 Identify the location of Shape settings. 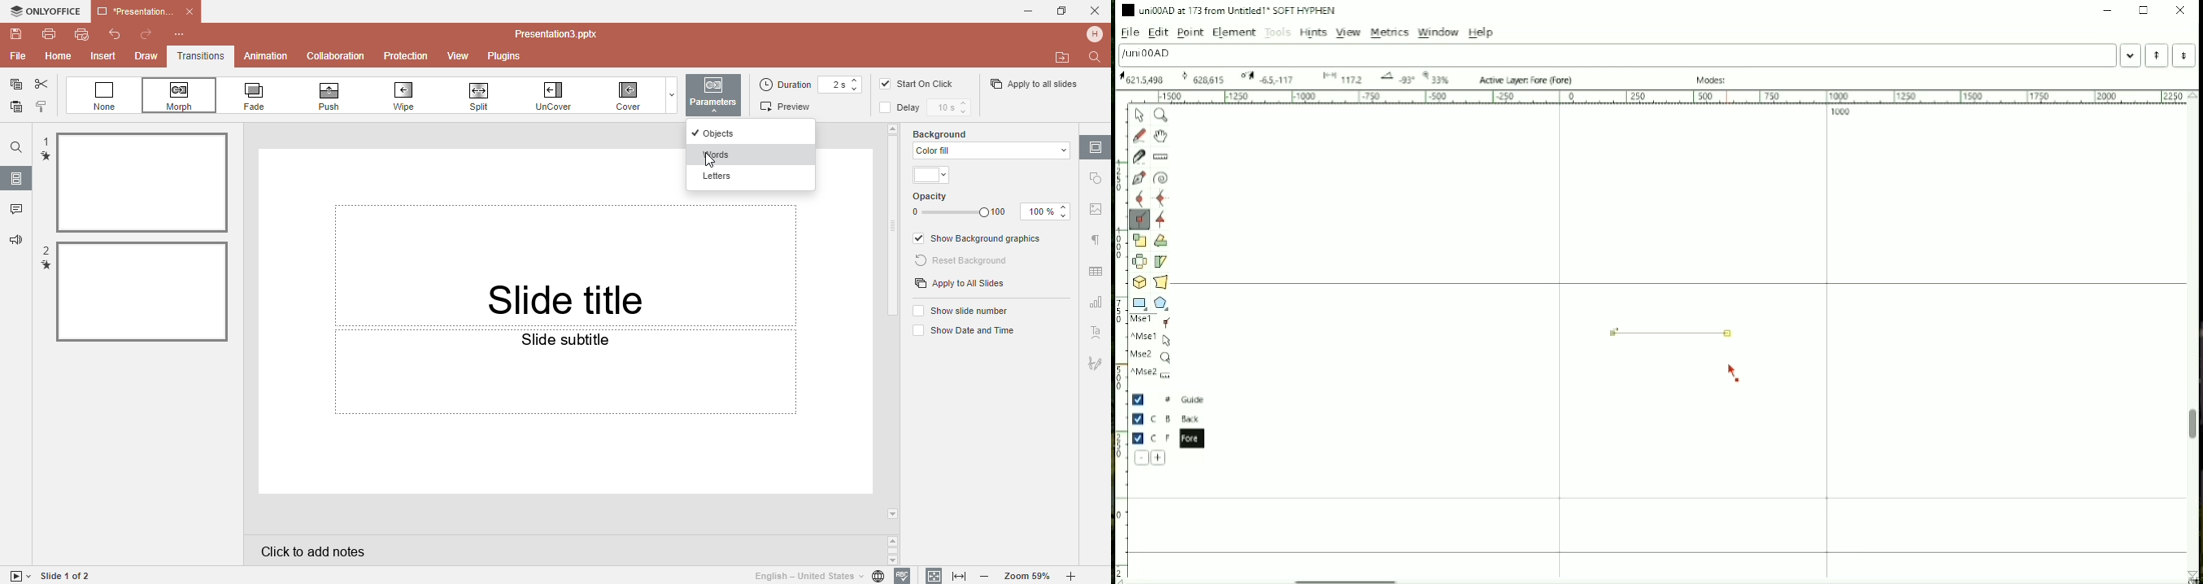
(1097, 178).